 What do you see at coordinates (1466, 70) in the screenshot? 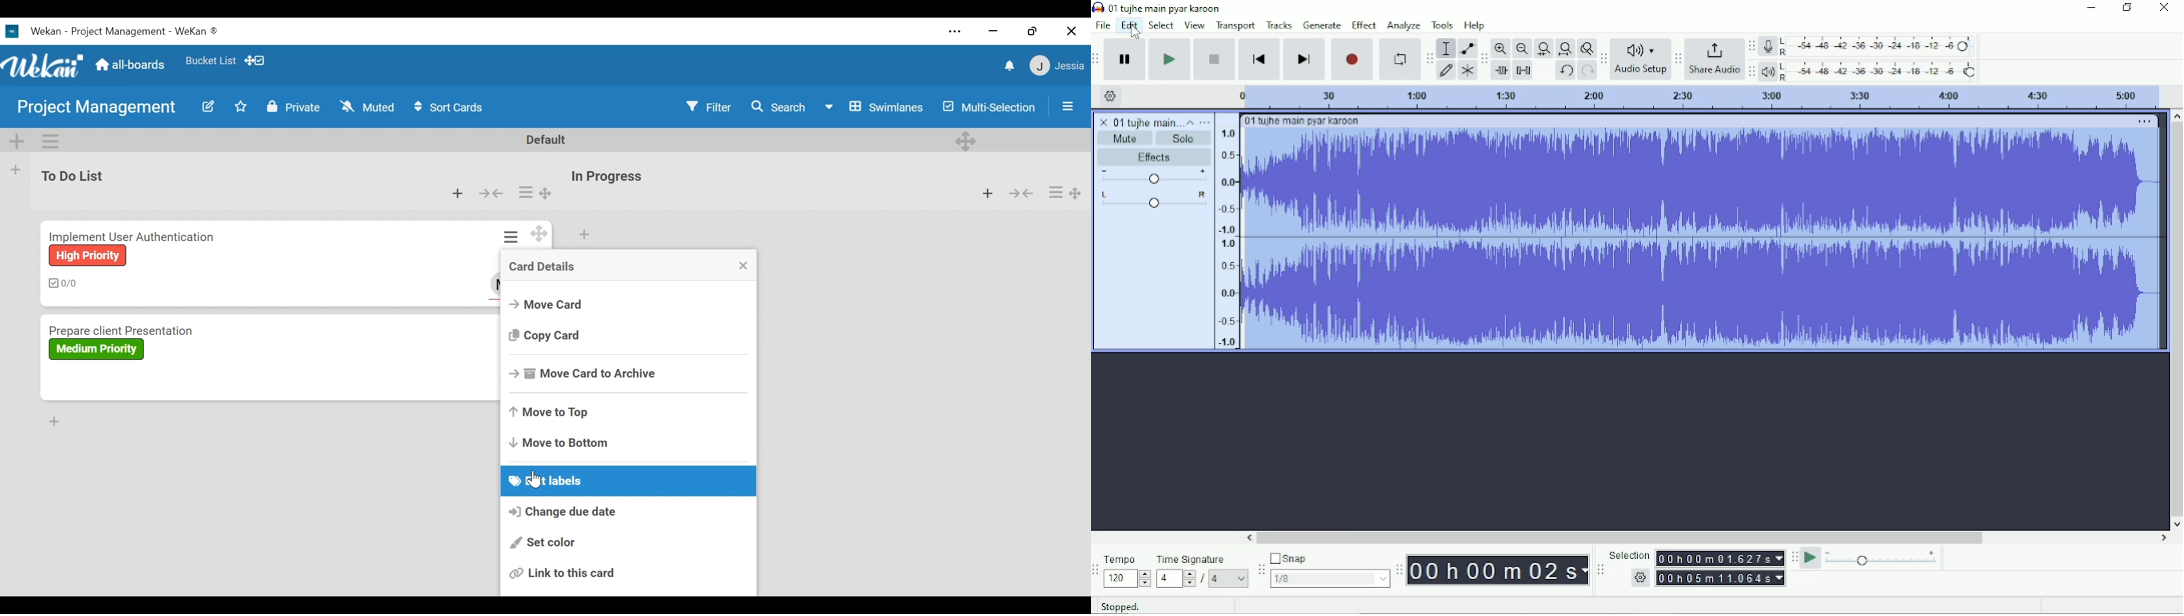
I see `Multi-tool` at bounding box center [1466, 70].